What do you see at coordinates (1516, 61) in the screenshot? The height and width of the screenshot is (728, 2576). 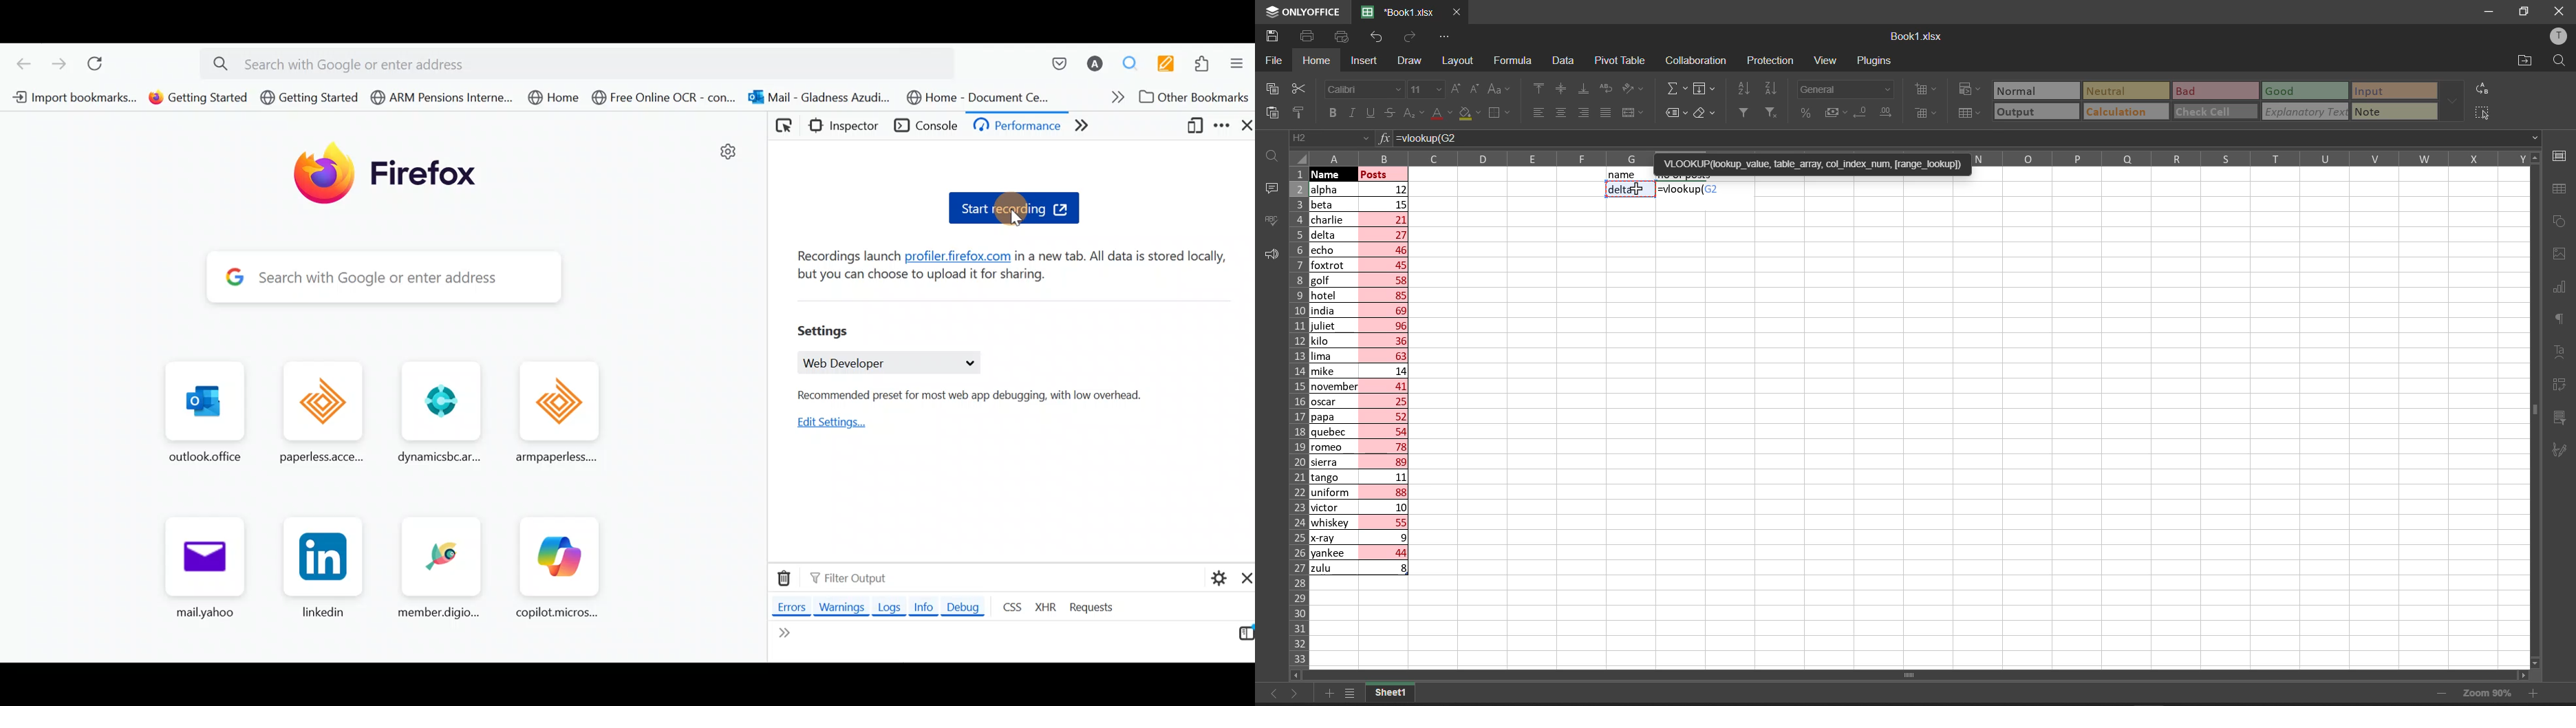 I see `formula` at bounding box center [1516, 61].